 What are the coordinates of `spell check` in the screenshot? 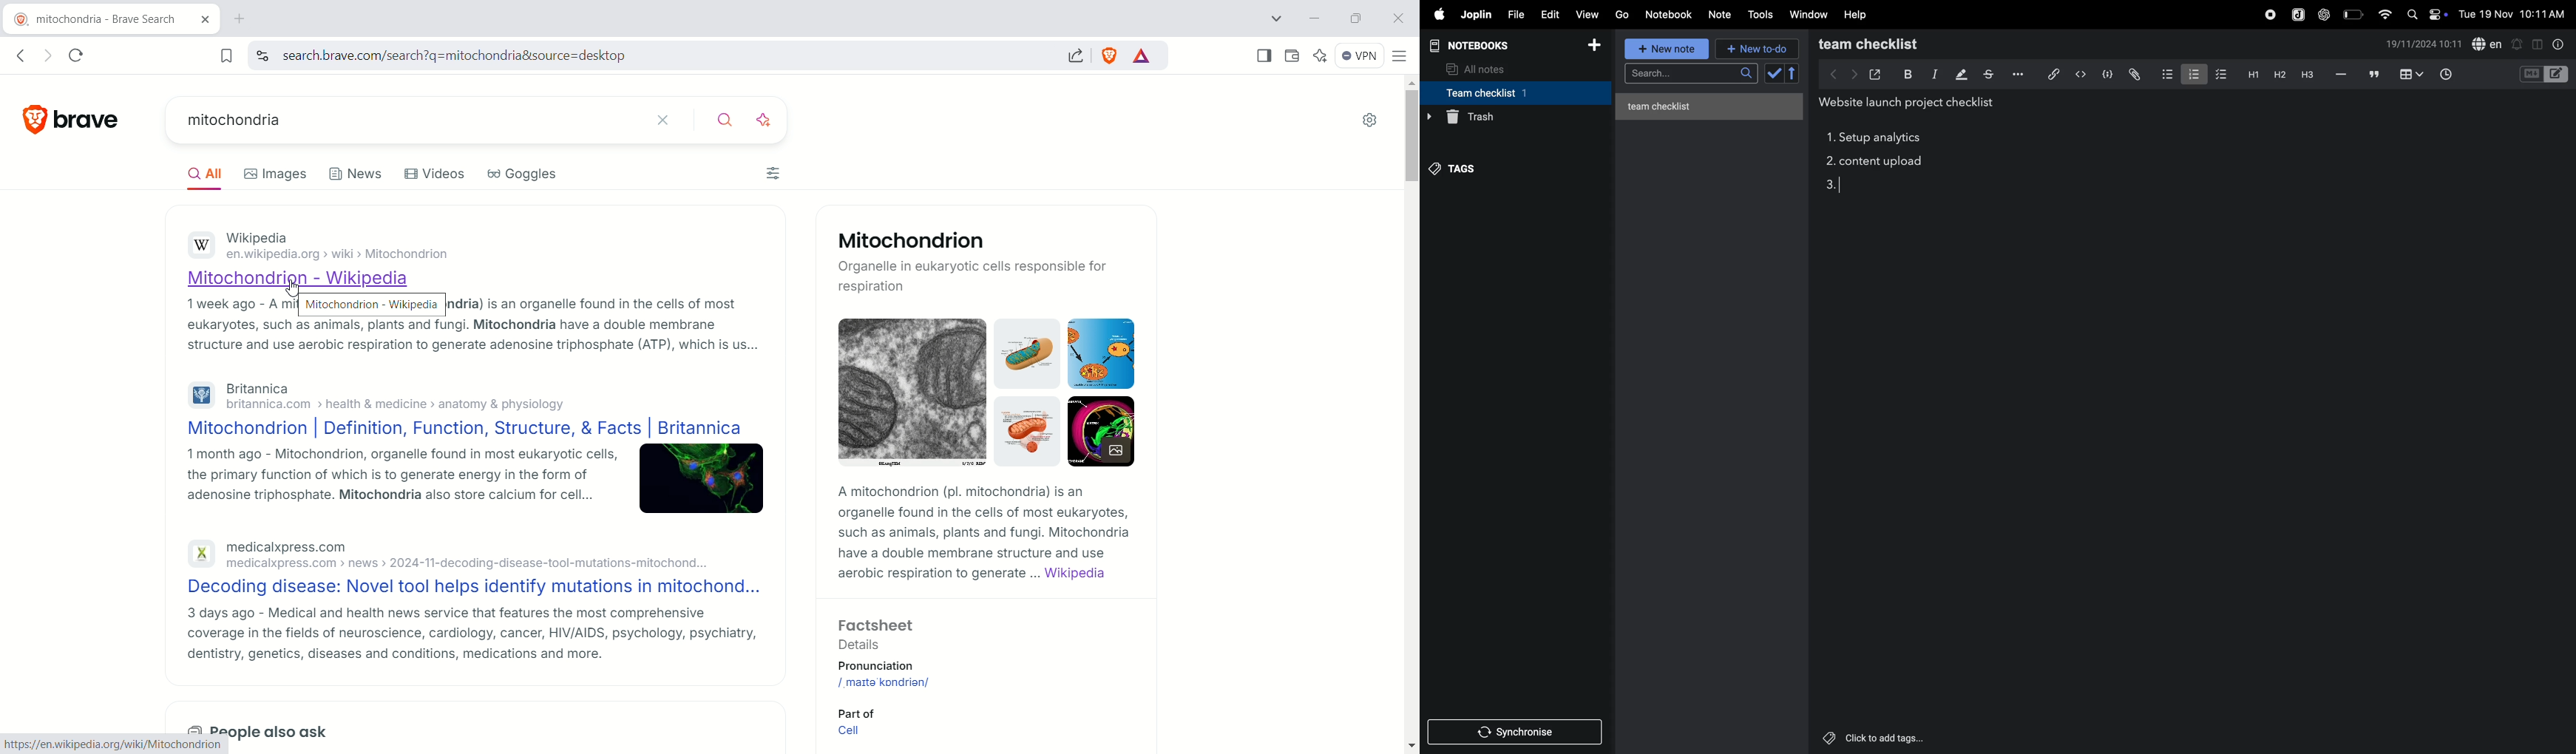 It's located at (2488, 44).